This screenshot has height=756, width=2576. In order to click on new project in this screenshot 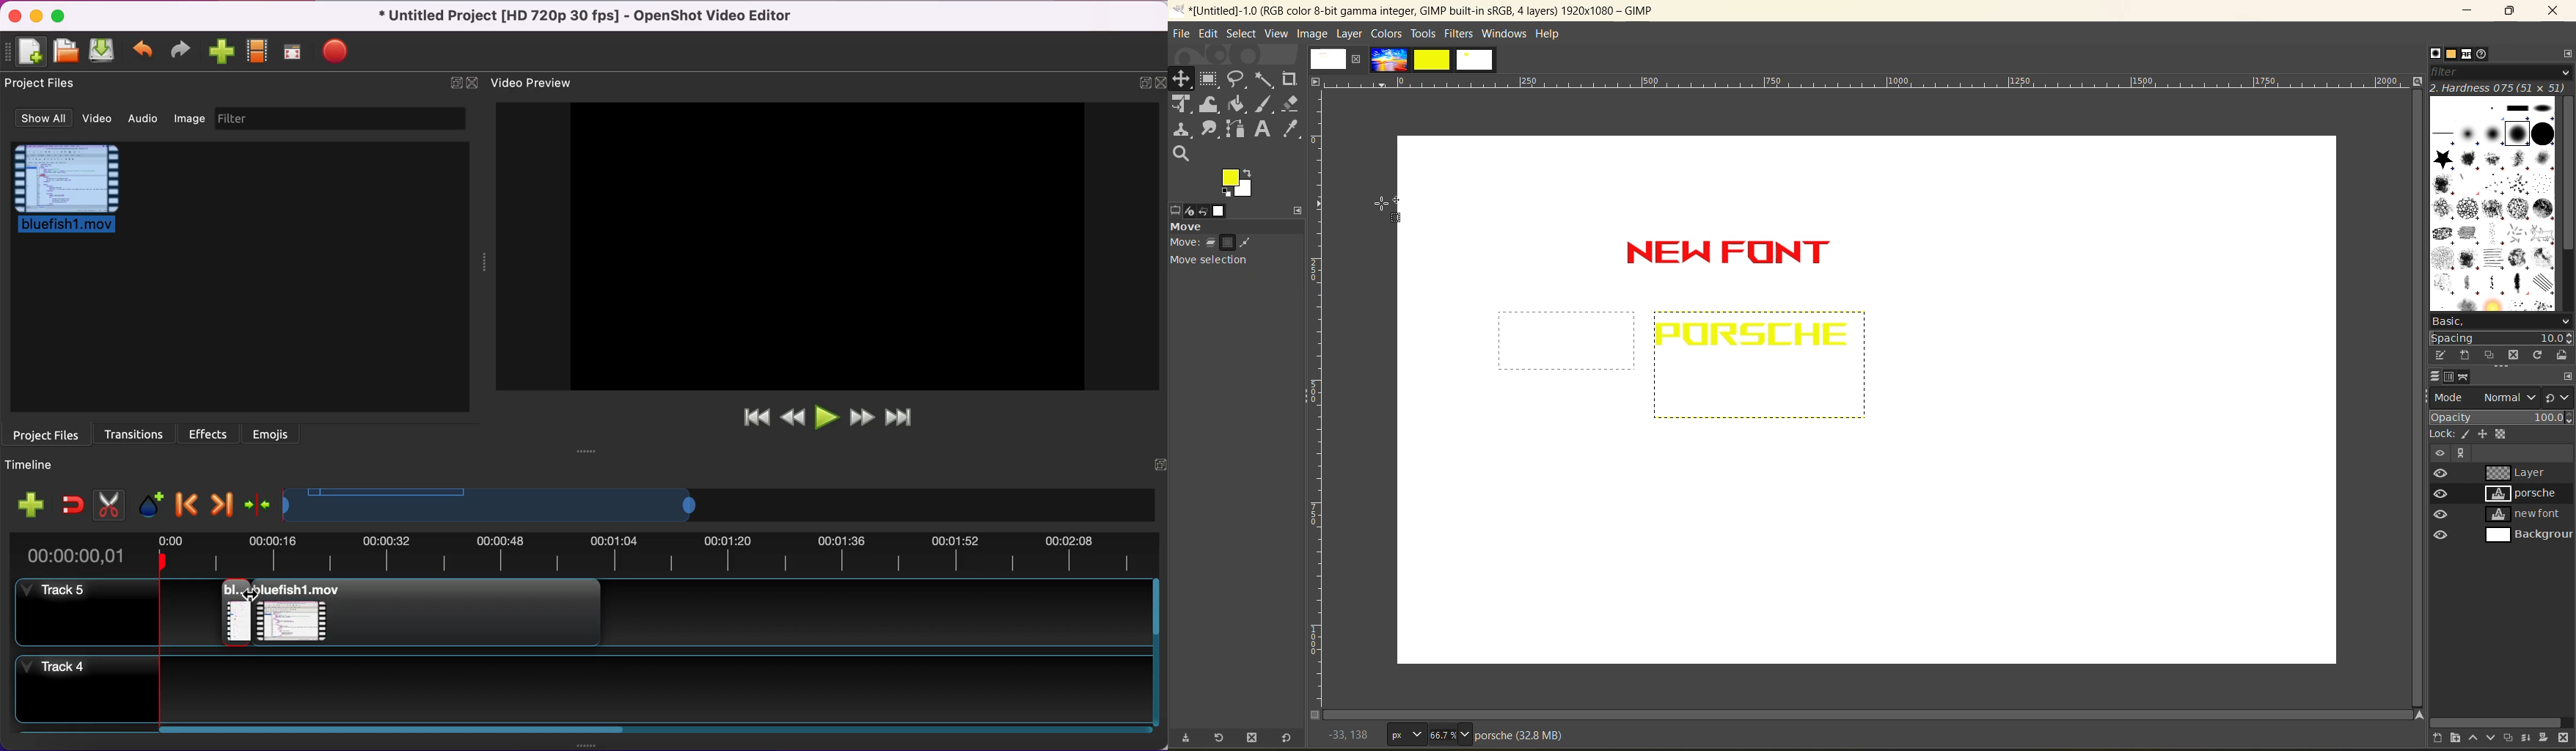, I will do `click(29, 52)`.